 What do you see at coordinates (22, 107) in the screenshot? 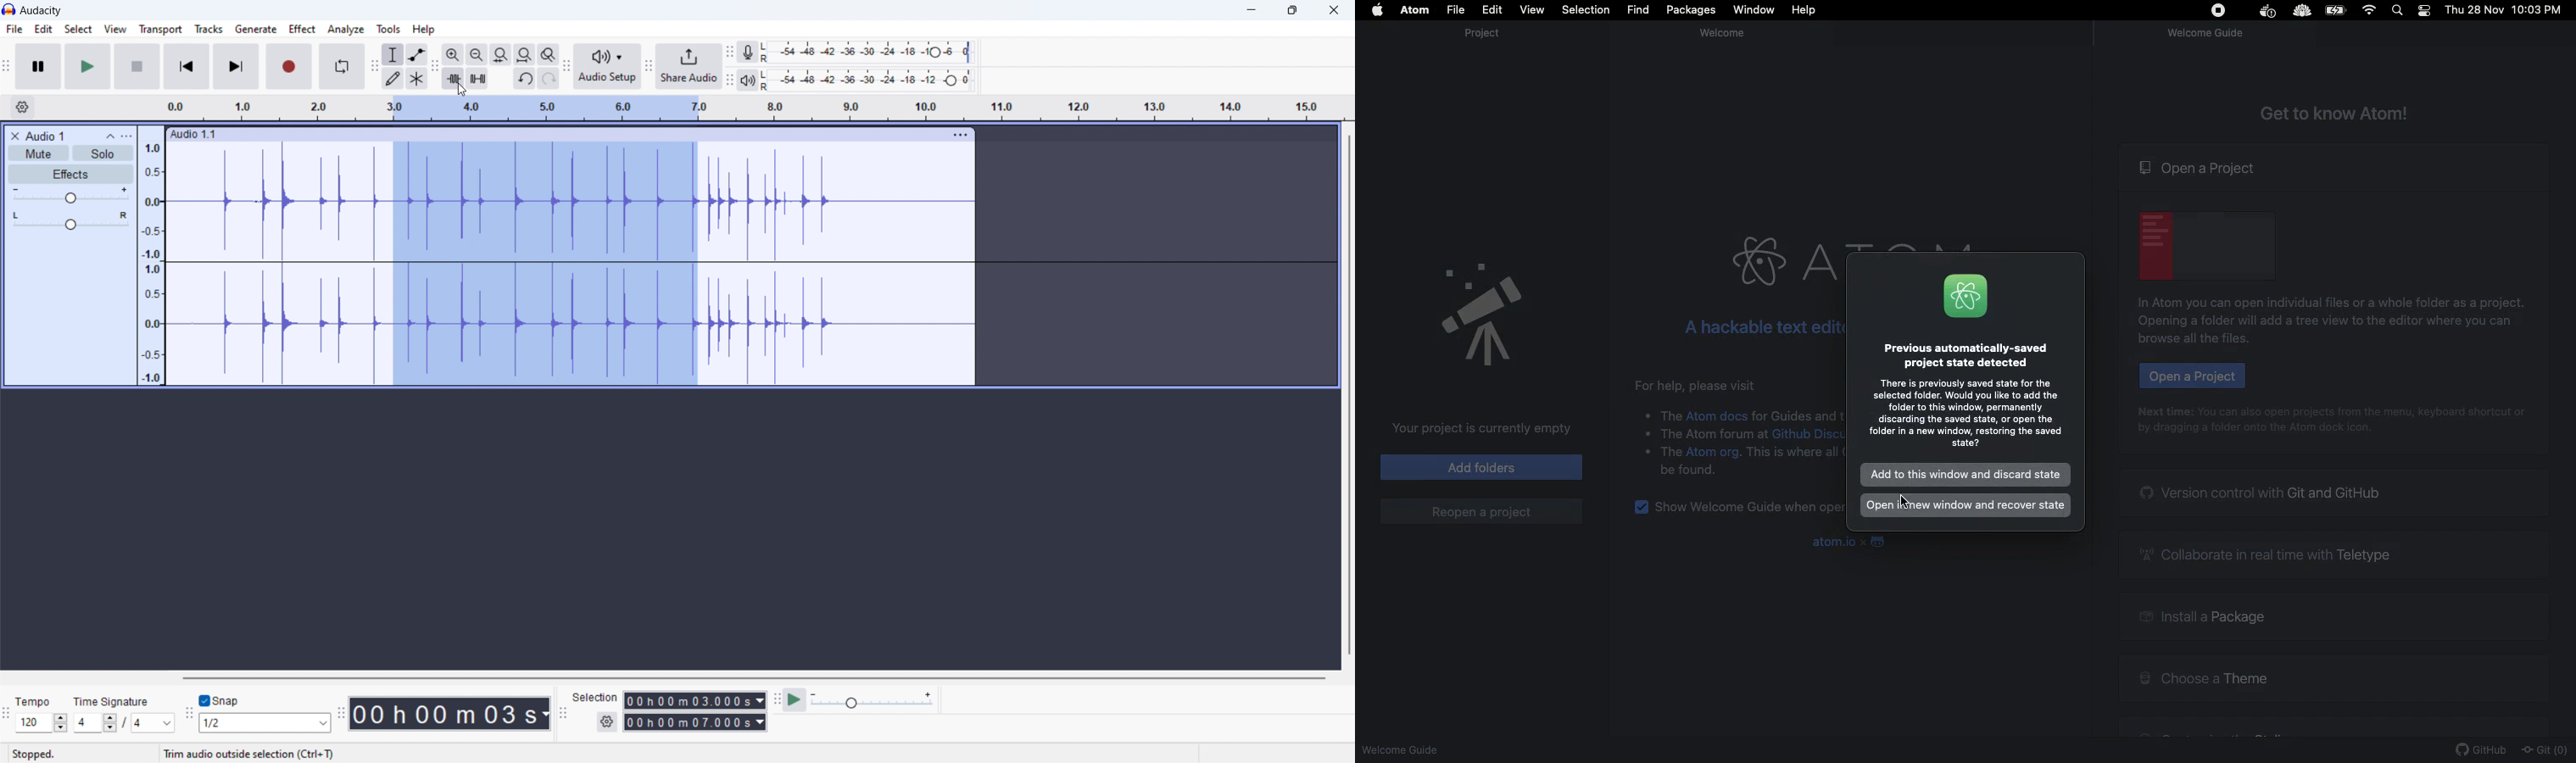
I see `timeline settings` at bounding box center [22, 107].